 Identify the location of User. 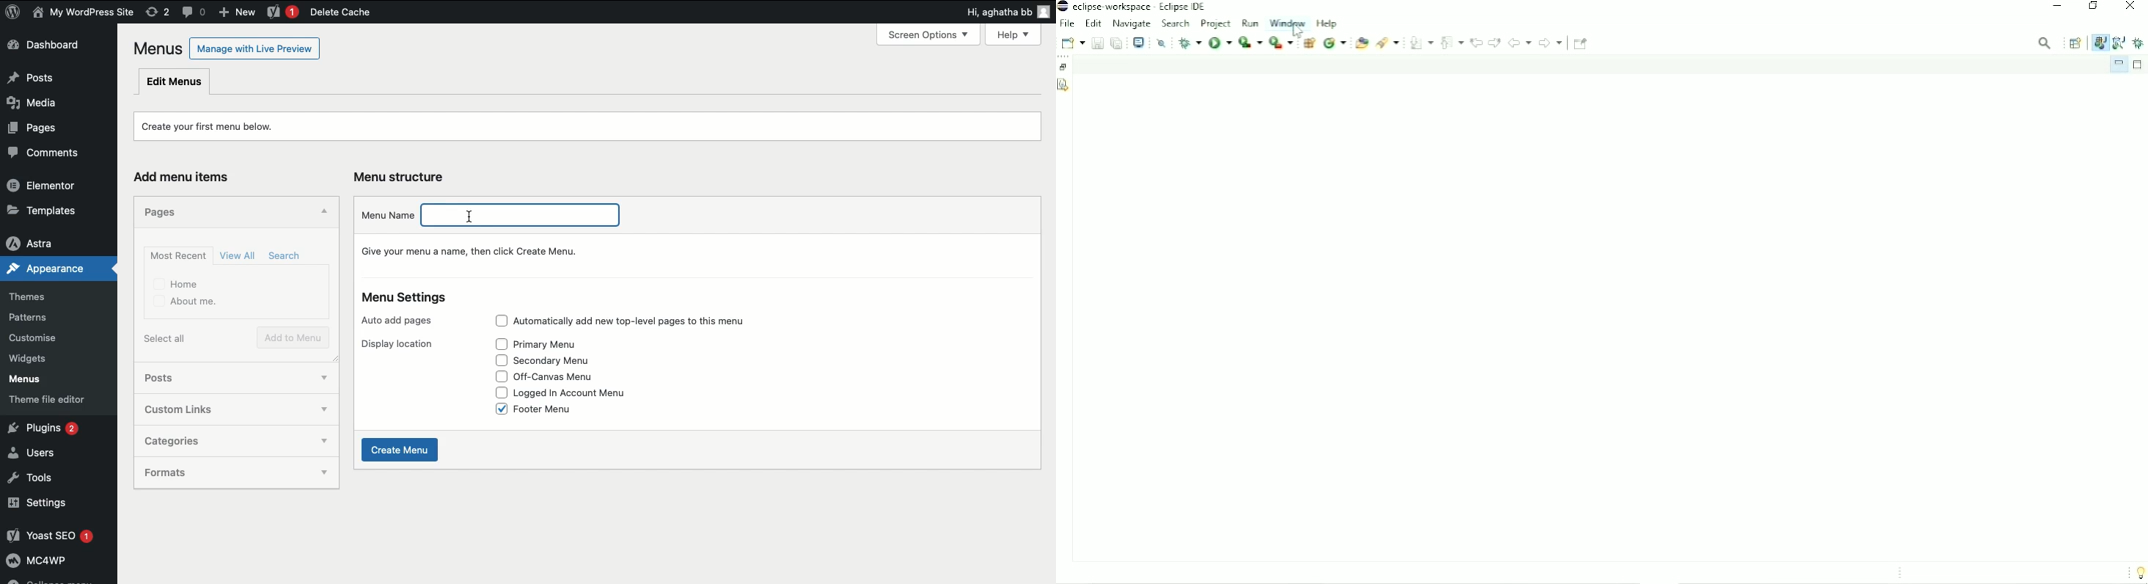
(84, 13).